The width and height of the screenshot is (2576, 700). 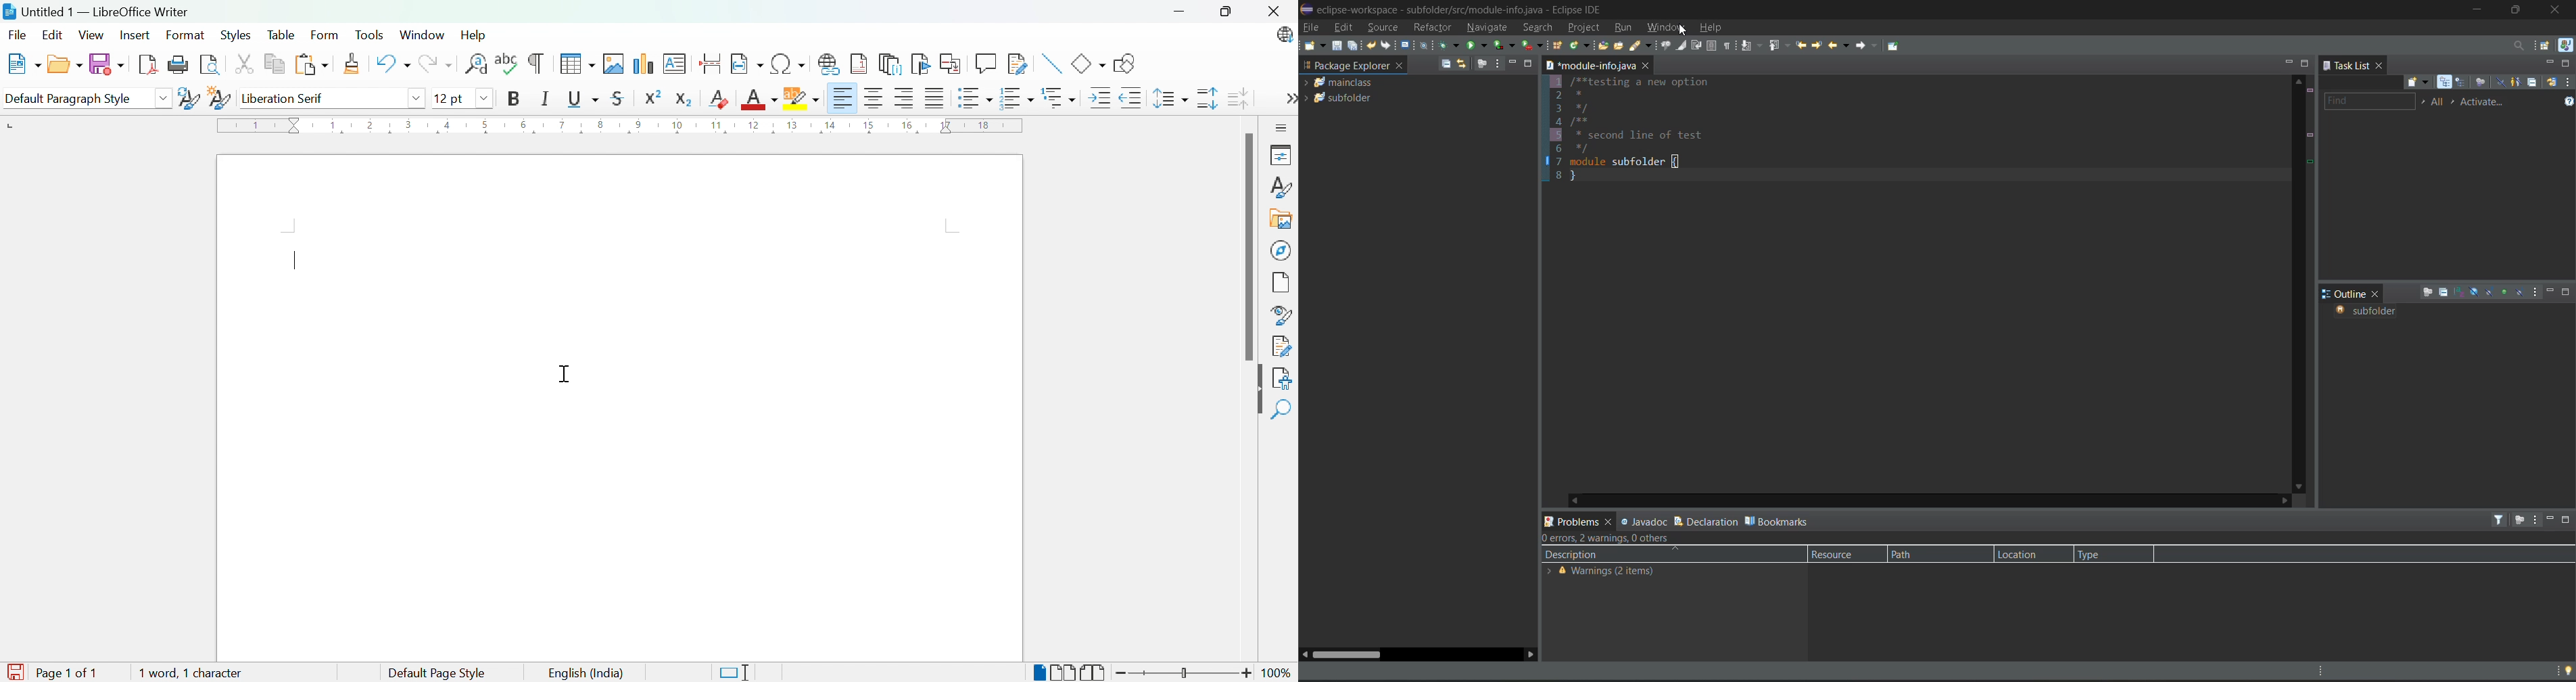 I want to click on Window, so click(x=423, y=35).